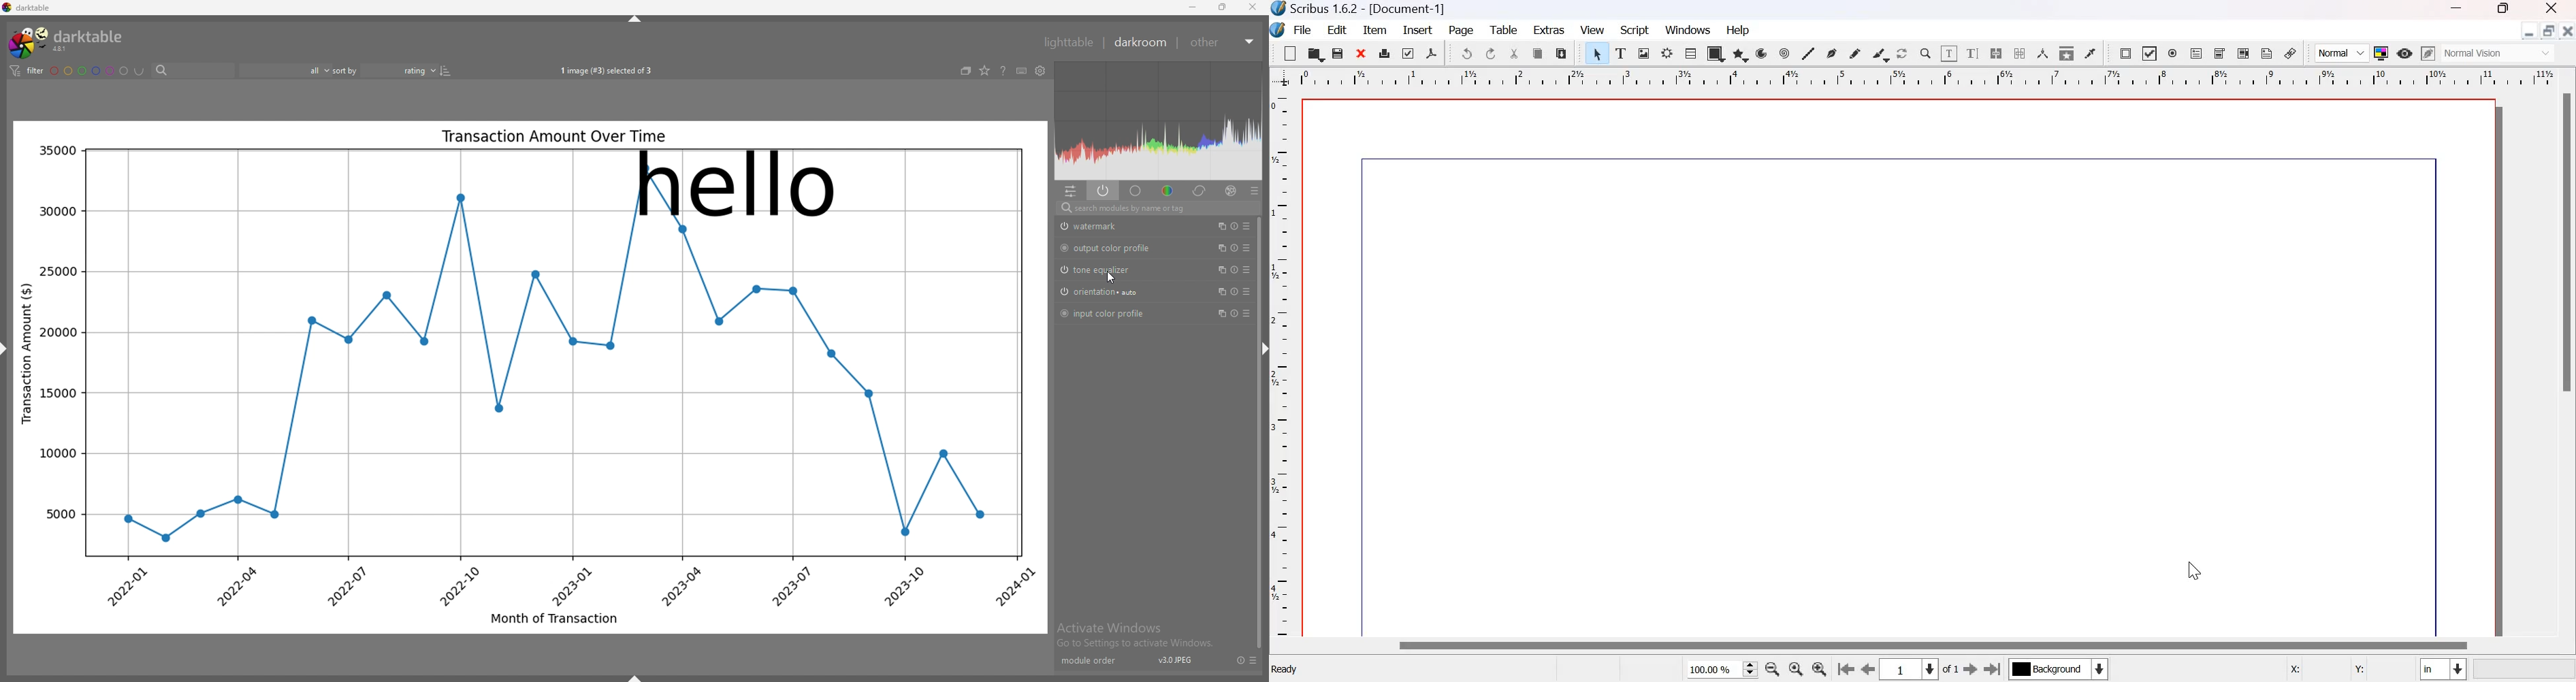 This screenshot has height=700, width=2576. What do you see at coordinates (558, 389) in the screenshot?
I see `graph line` at bounding box center [558, 389].